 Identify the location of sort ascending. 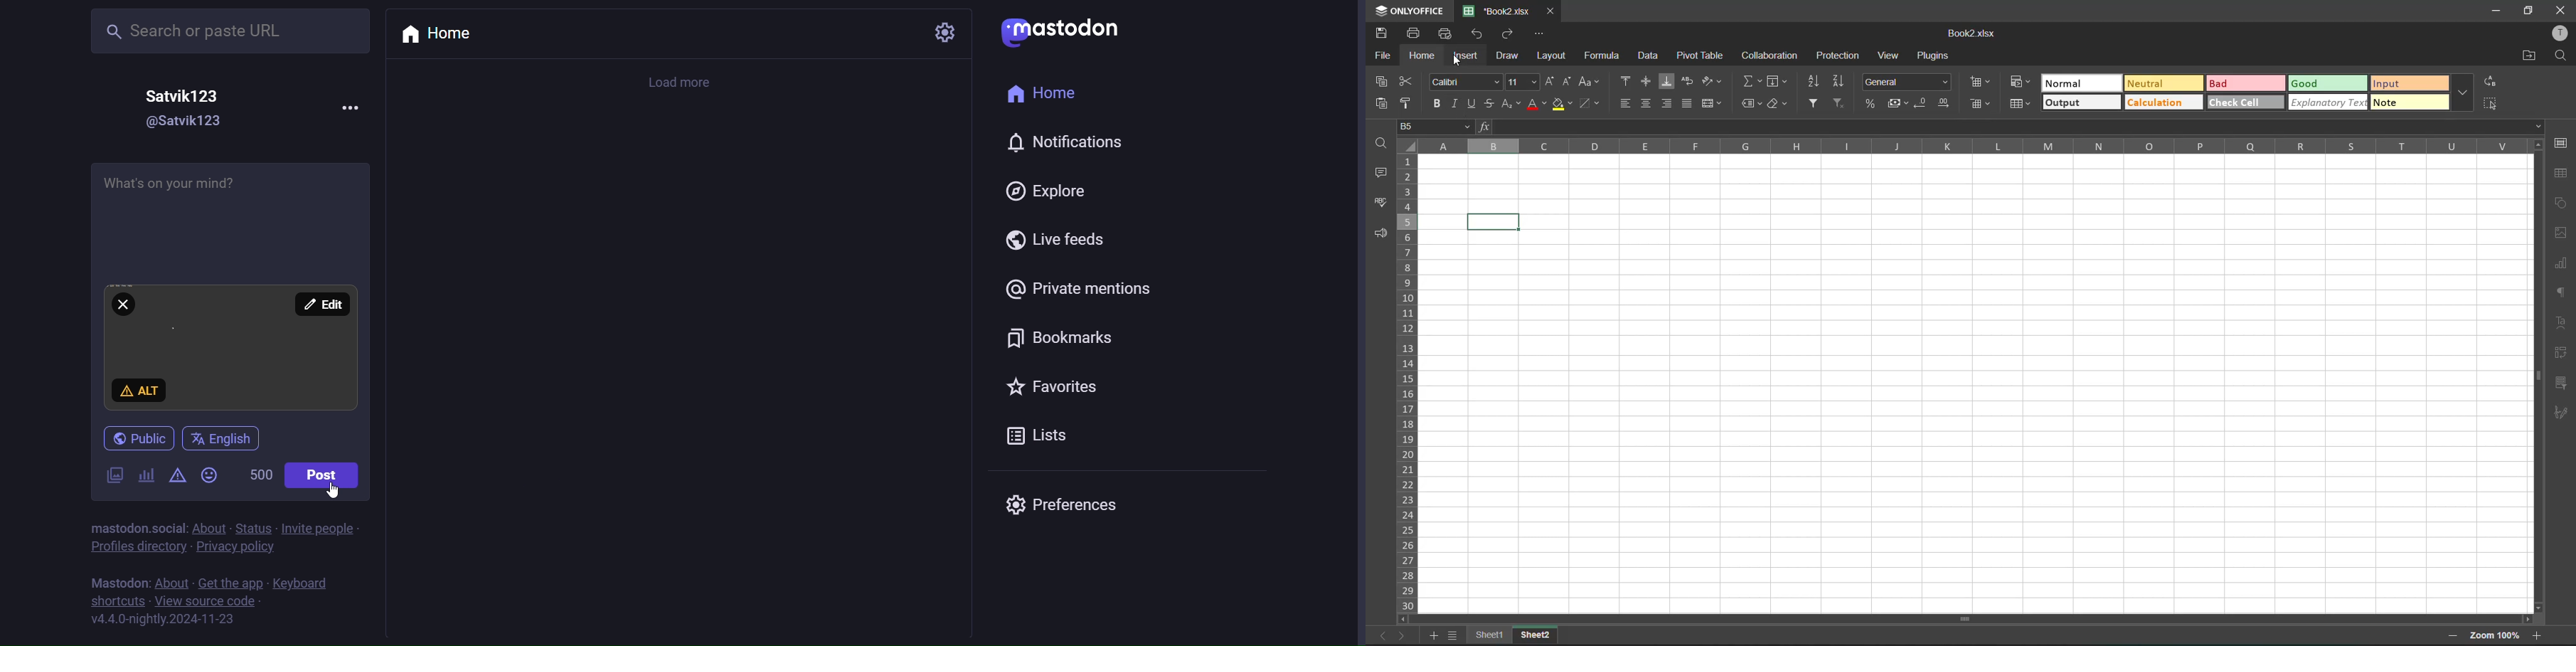
(1815, 83).